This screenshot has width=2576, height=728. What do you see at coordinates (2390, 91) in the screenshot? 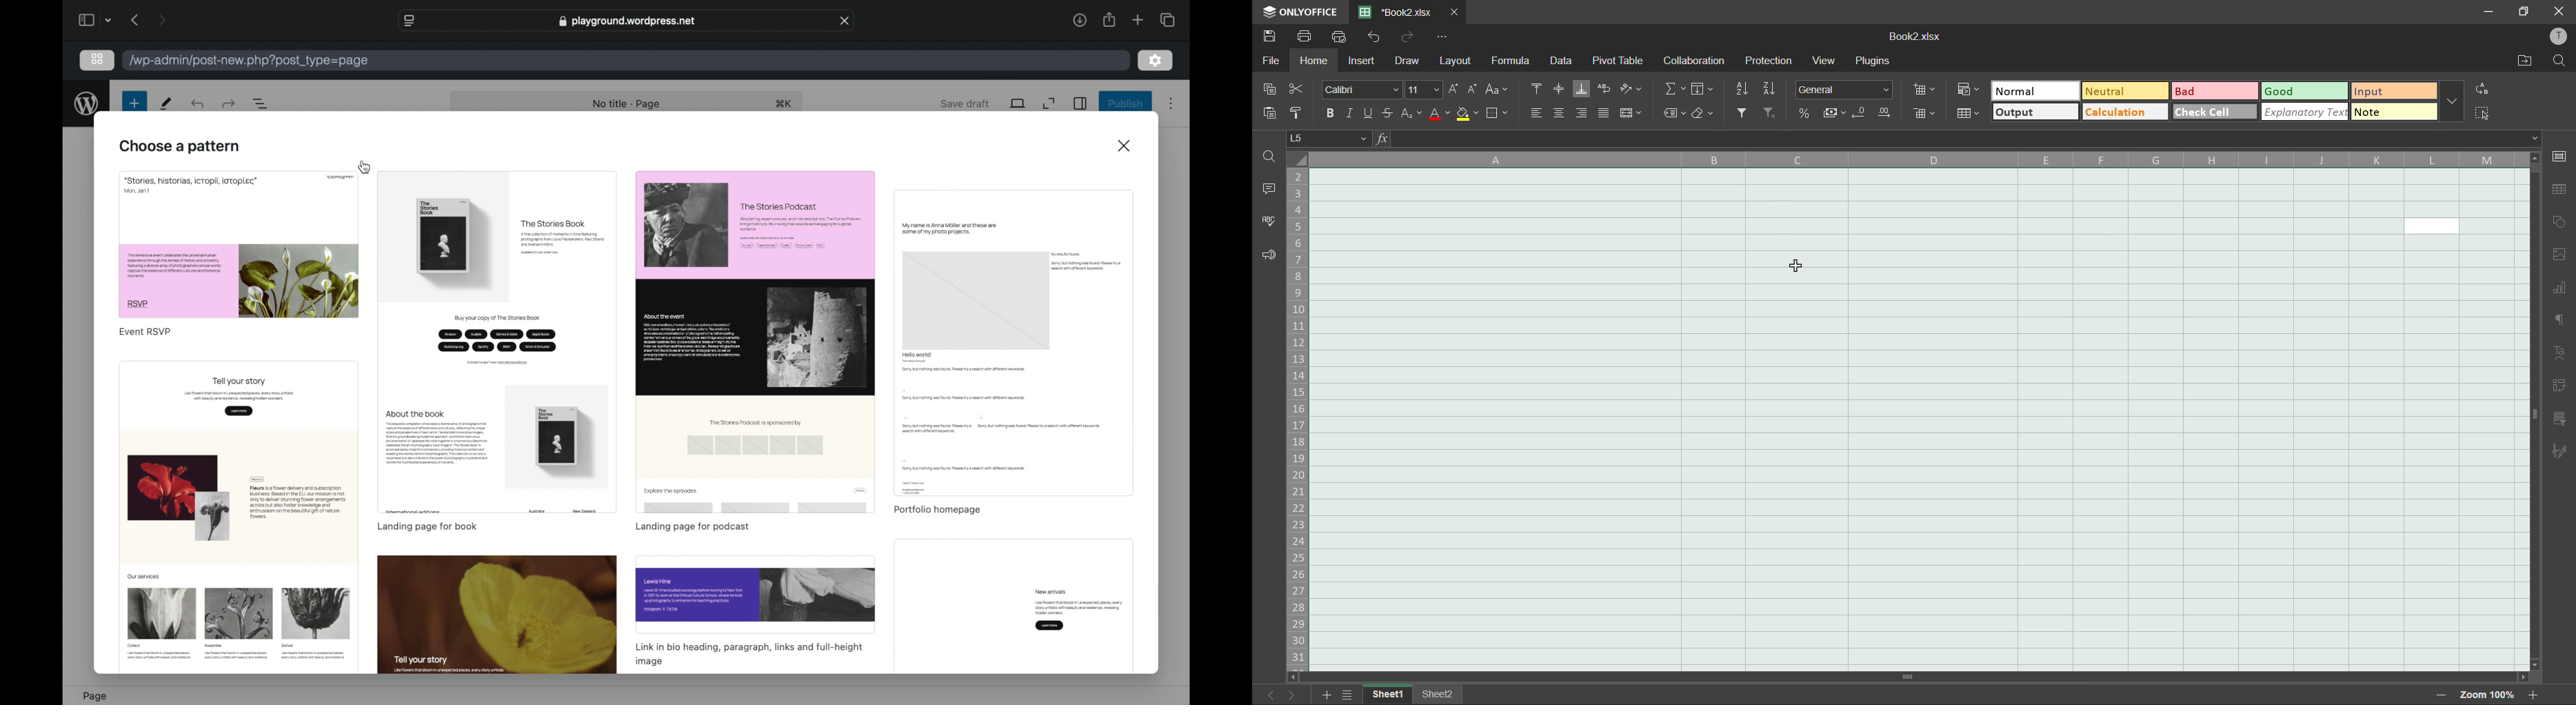
I see `input` at bounding box center [2390, 91].